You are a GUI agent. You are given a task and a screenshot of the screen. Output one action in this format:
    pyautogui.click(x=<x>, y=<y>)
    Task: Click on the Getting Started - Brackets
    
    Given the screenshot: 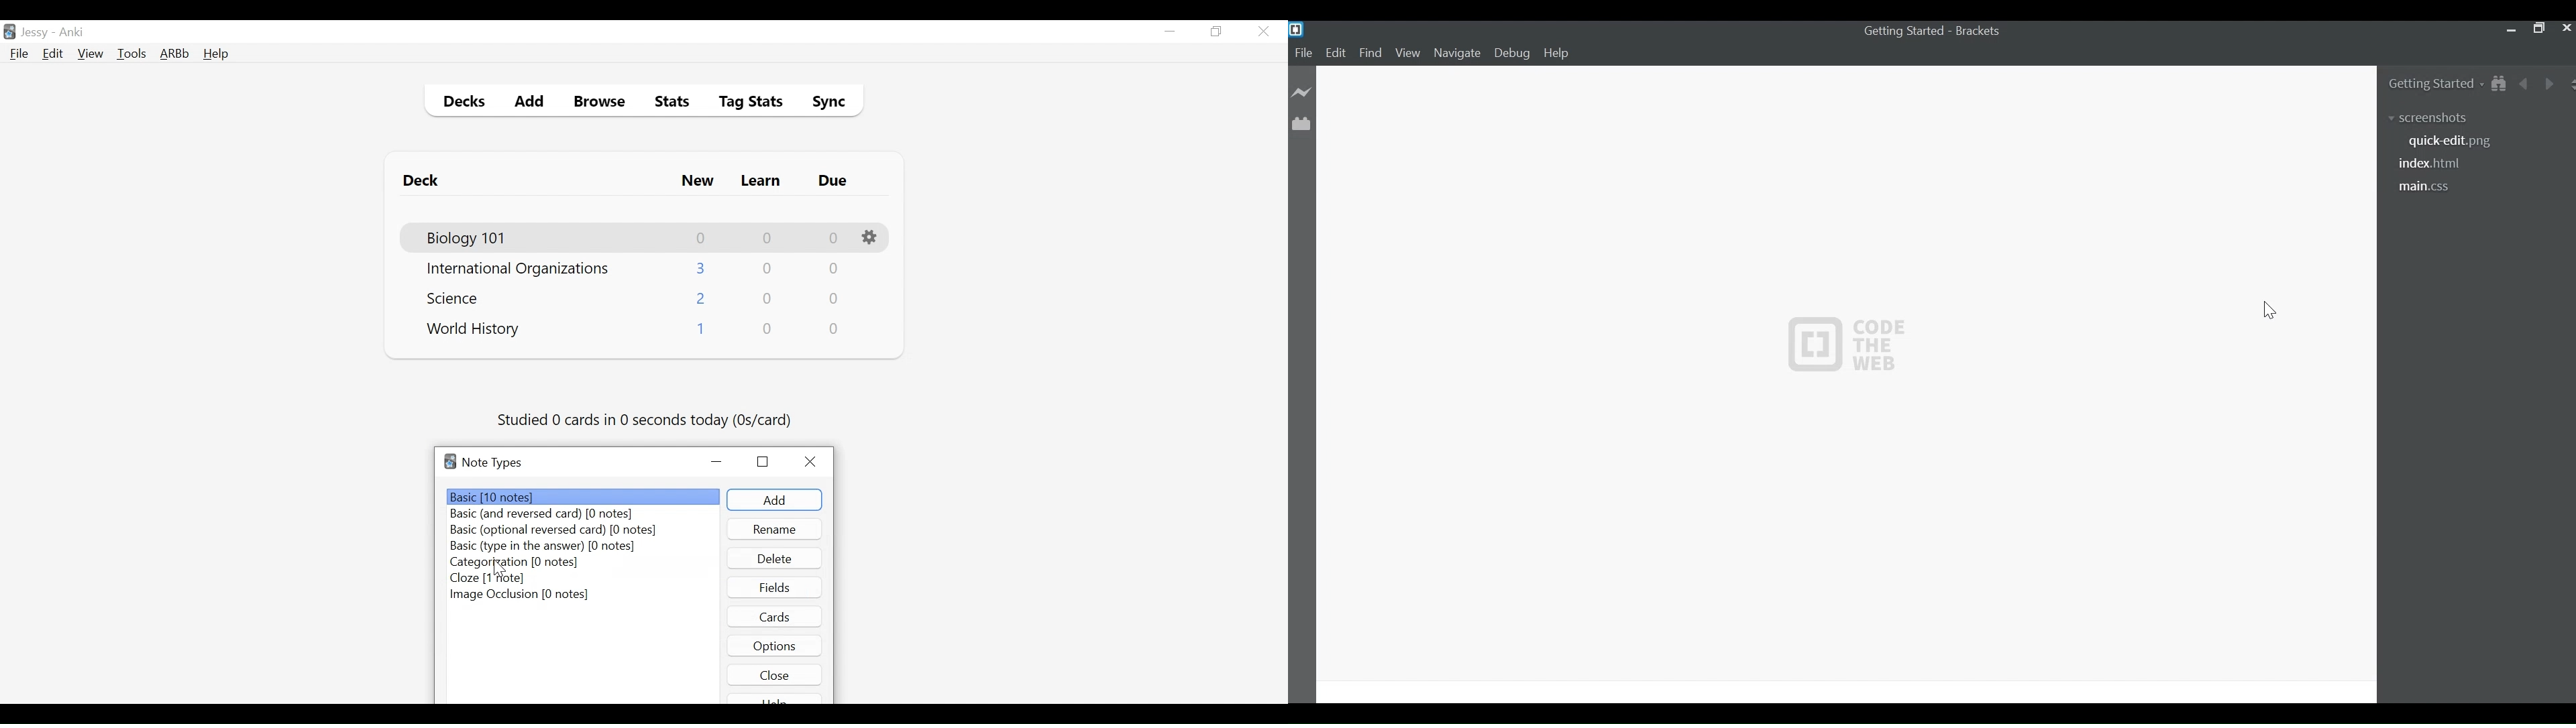 What is the action you would take?
    pyautogui.click(x=1904, y=32)
    